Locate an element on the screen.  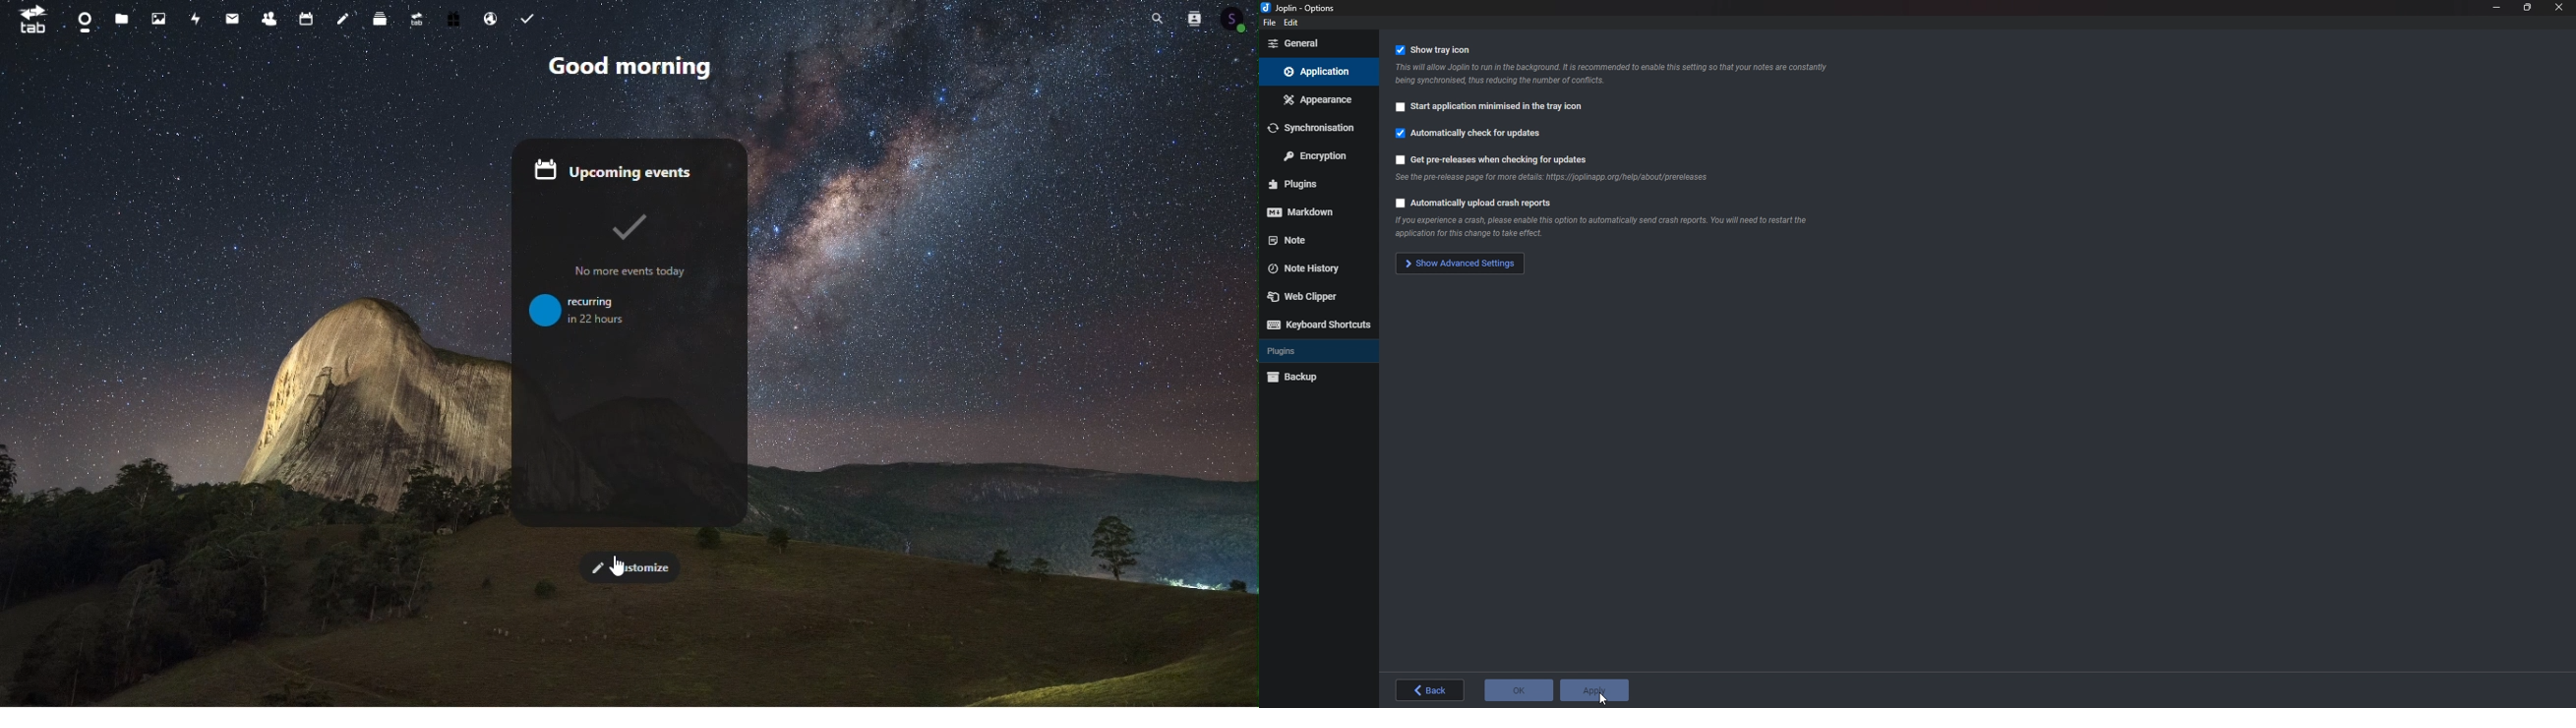
Search is located at coordinates (1159, 19).